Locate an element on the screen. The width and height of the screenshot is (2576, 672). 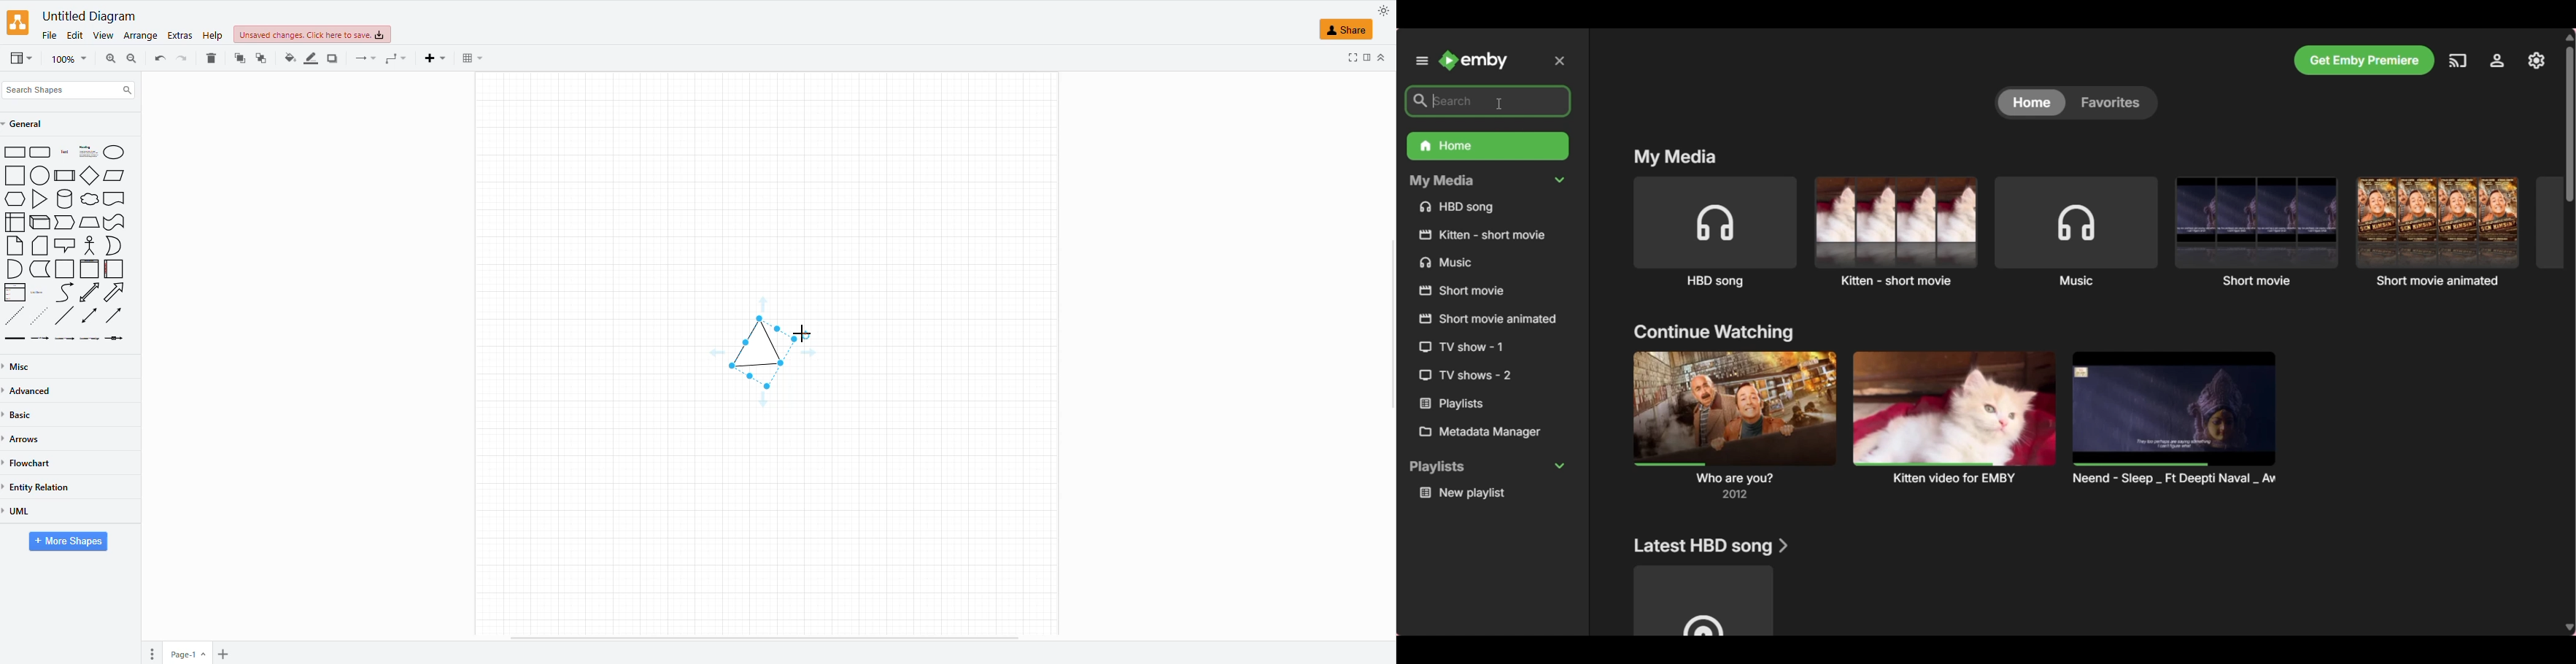
Kitten short movie is located at coordinates (1895, 231).